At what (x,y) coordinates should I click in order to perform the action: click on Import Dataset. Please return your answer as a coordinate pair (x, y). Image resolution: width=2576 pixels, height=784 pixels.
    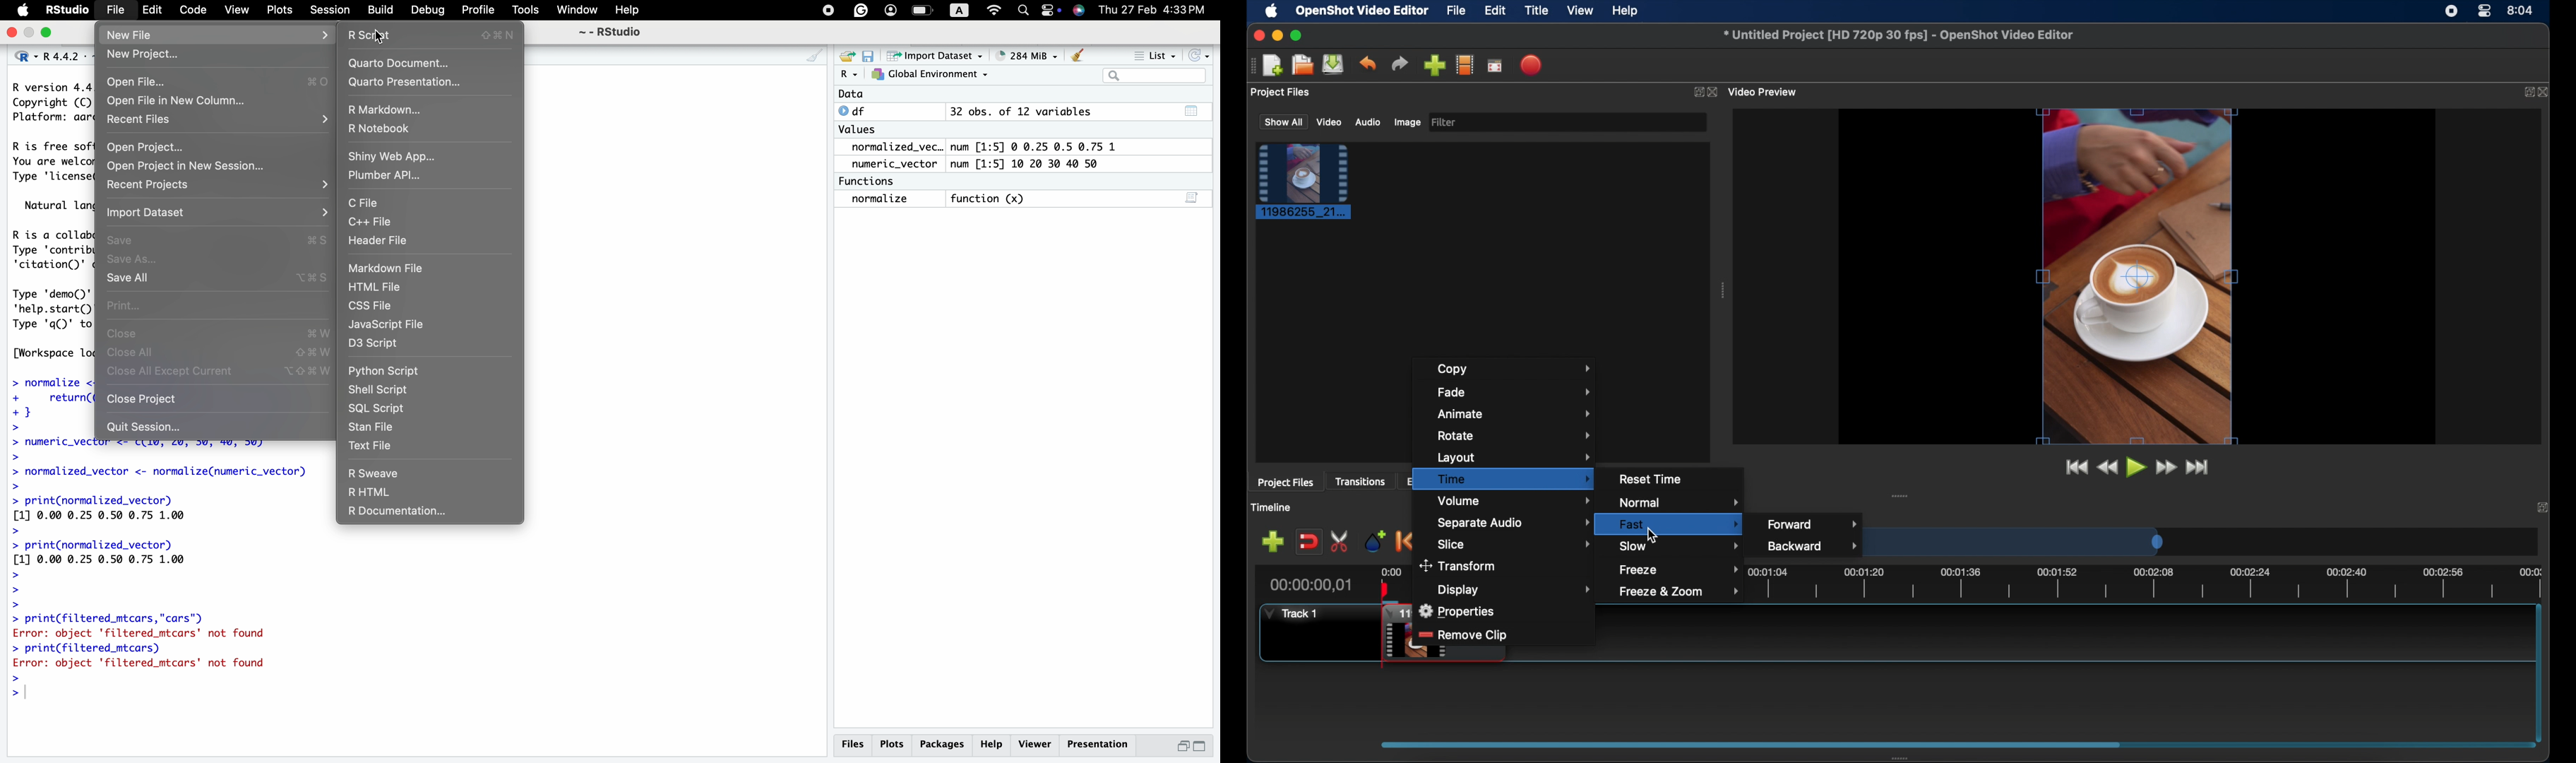
    Looking at the image, I should click on (153, 211).